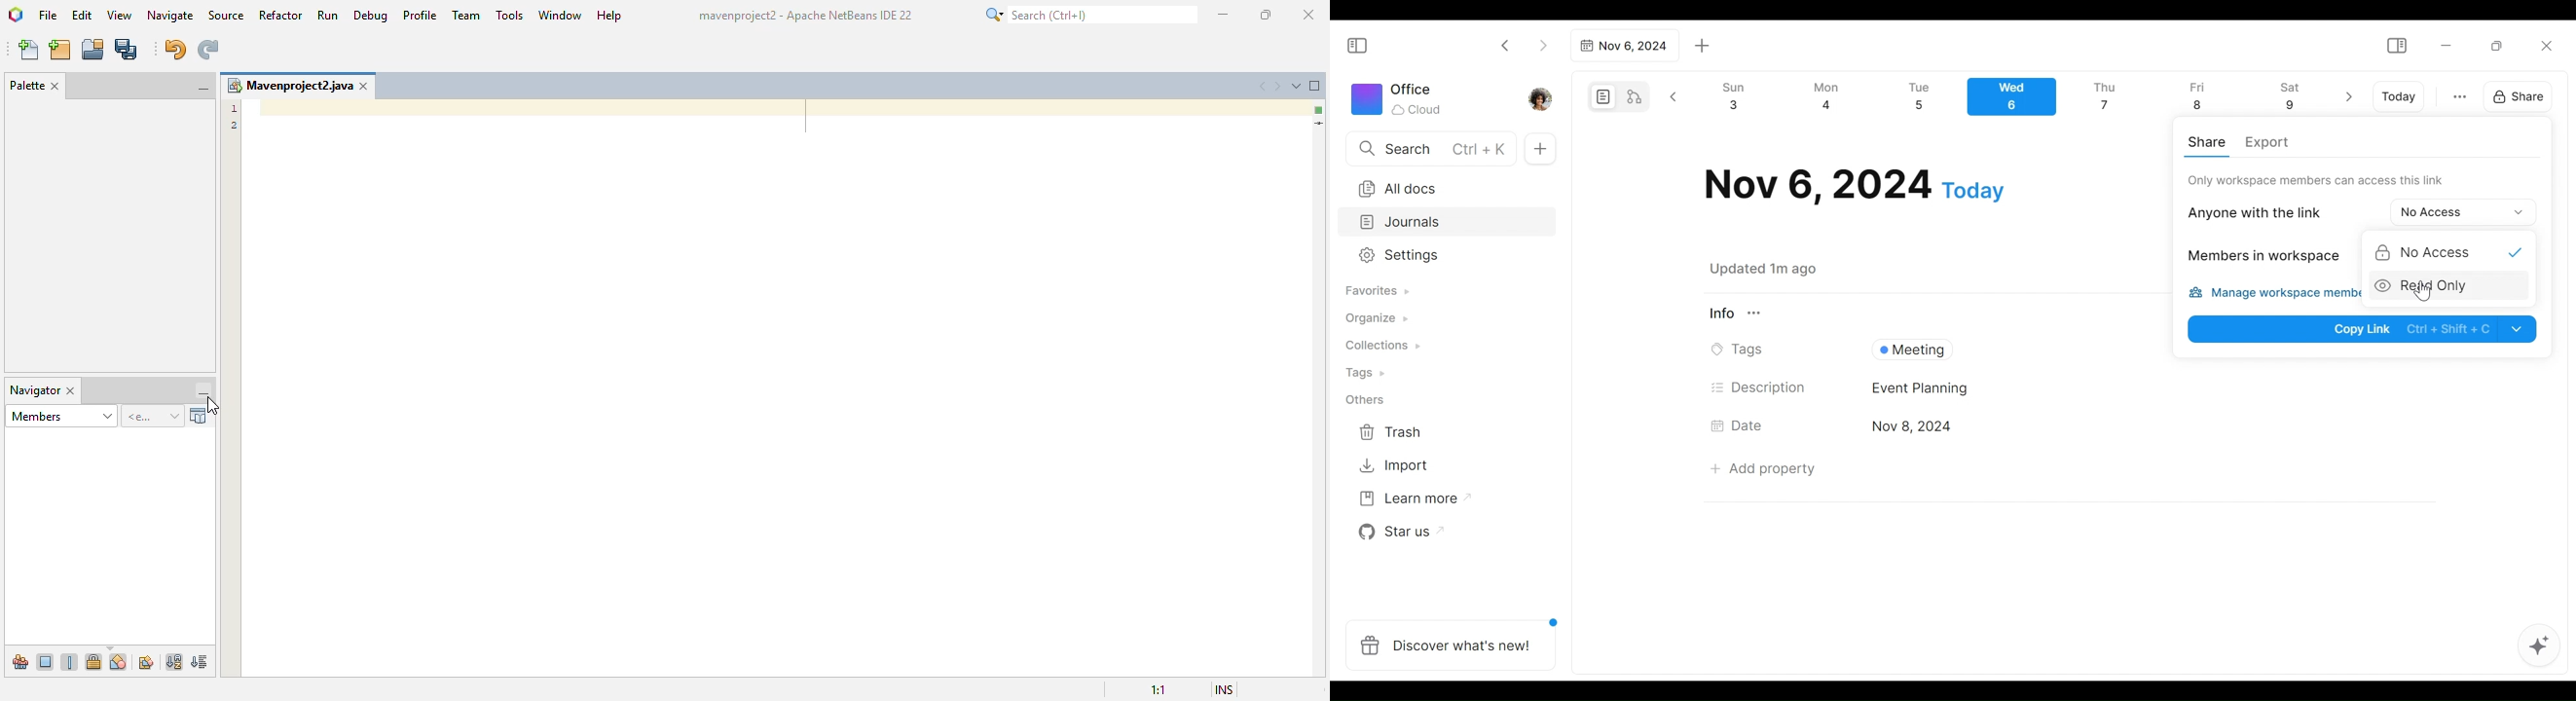  I want to click on more otions, so click(2460, 95).